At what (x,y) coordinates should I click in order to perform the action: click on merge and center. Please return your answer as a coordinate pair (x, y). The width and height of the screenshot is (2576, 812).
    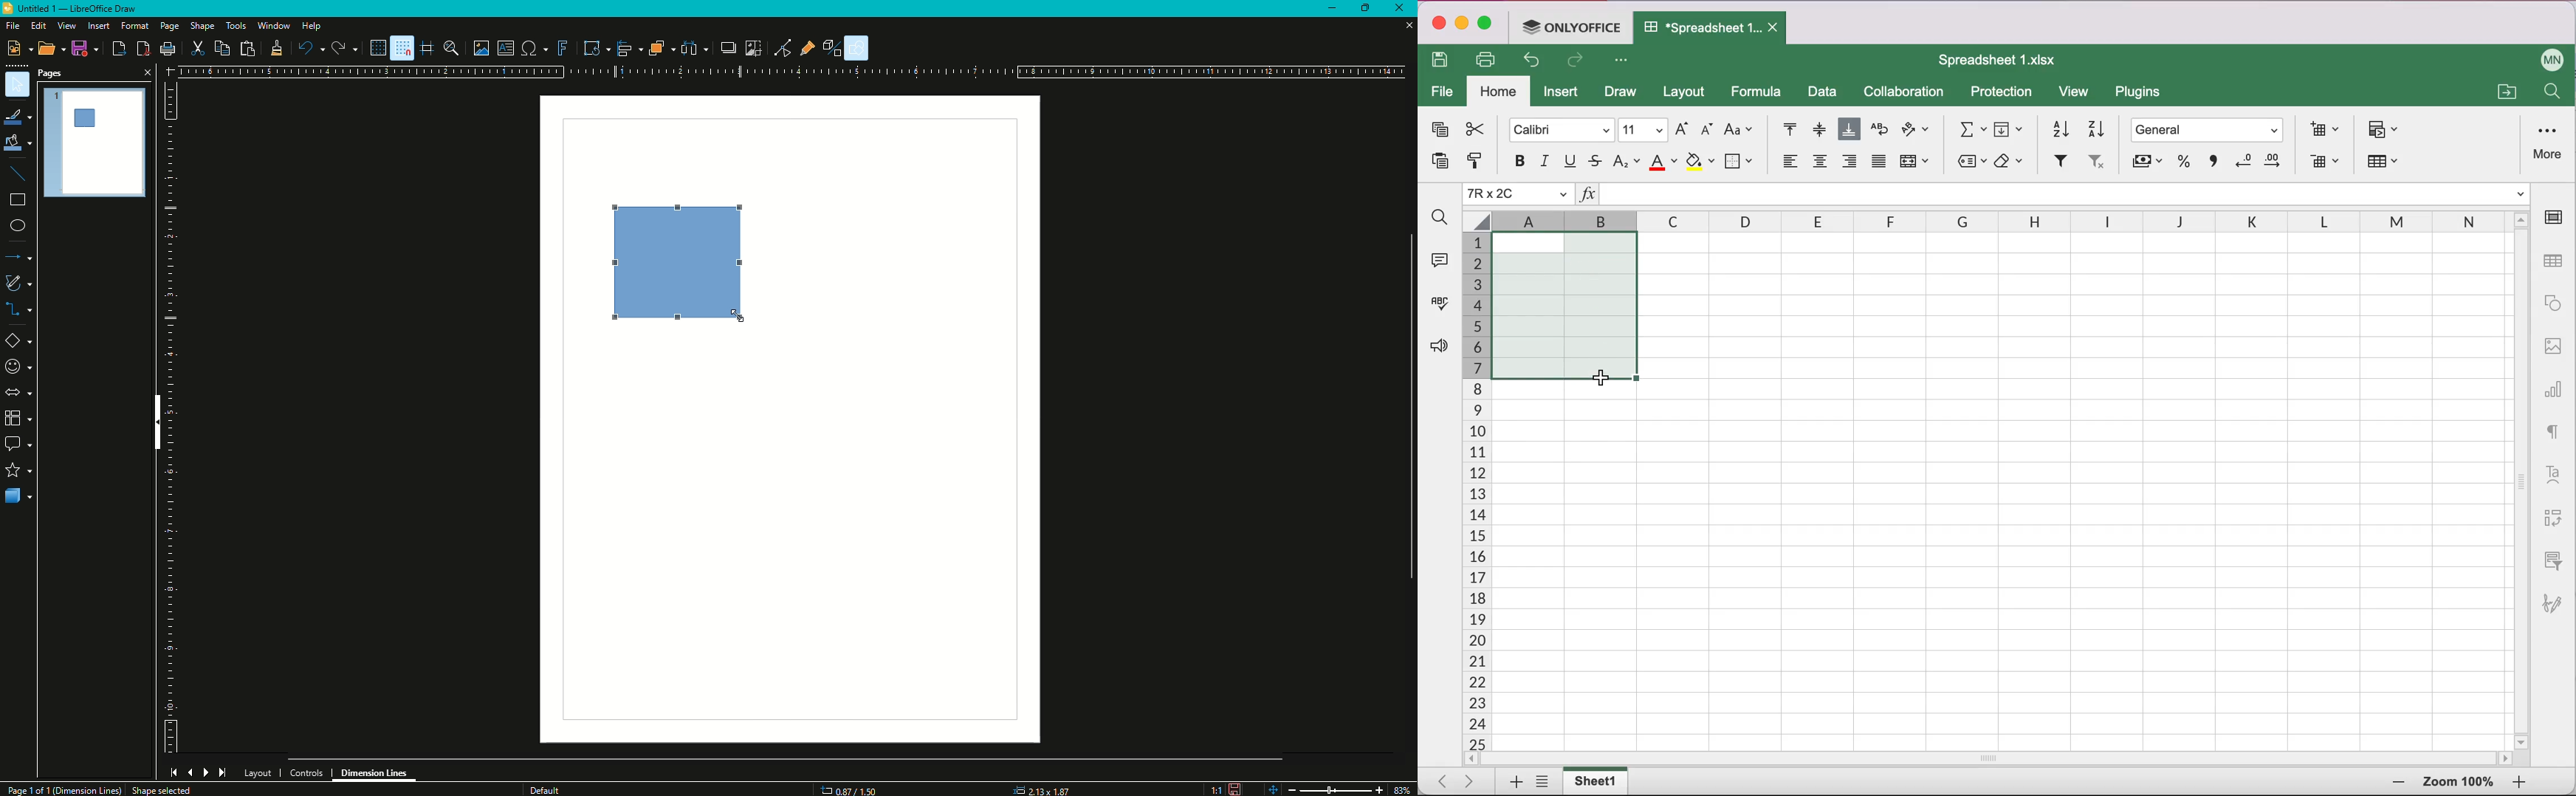
    Looking at the image, I should click on (1917, 165).